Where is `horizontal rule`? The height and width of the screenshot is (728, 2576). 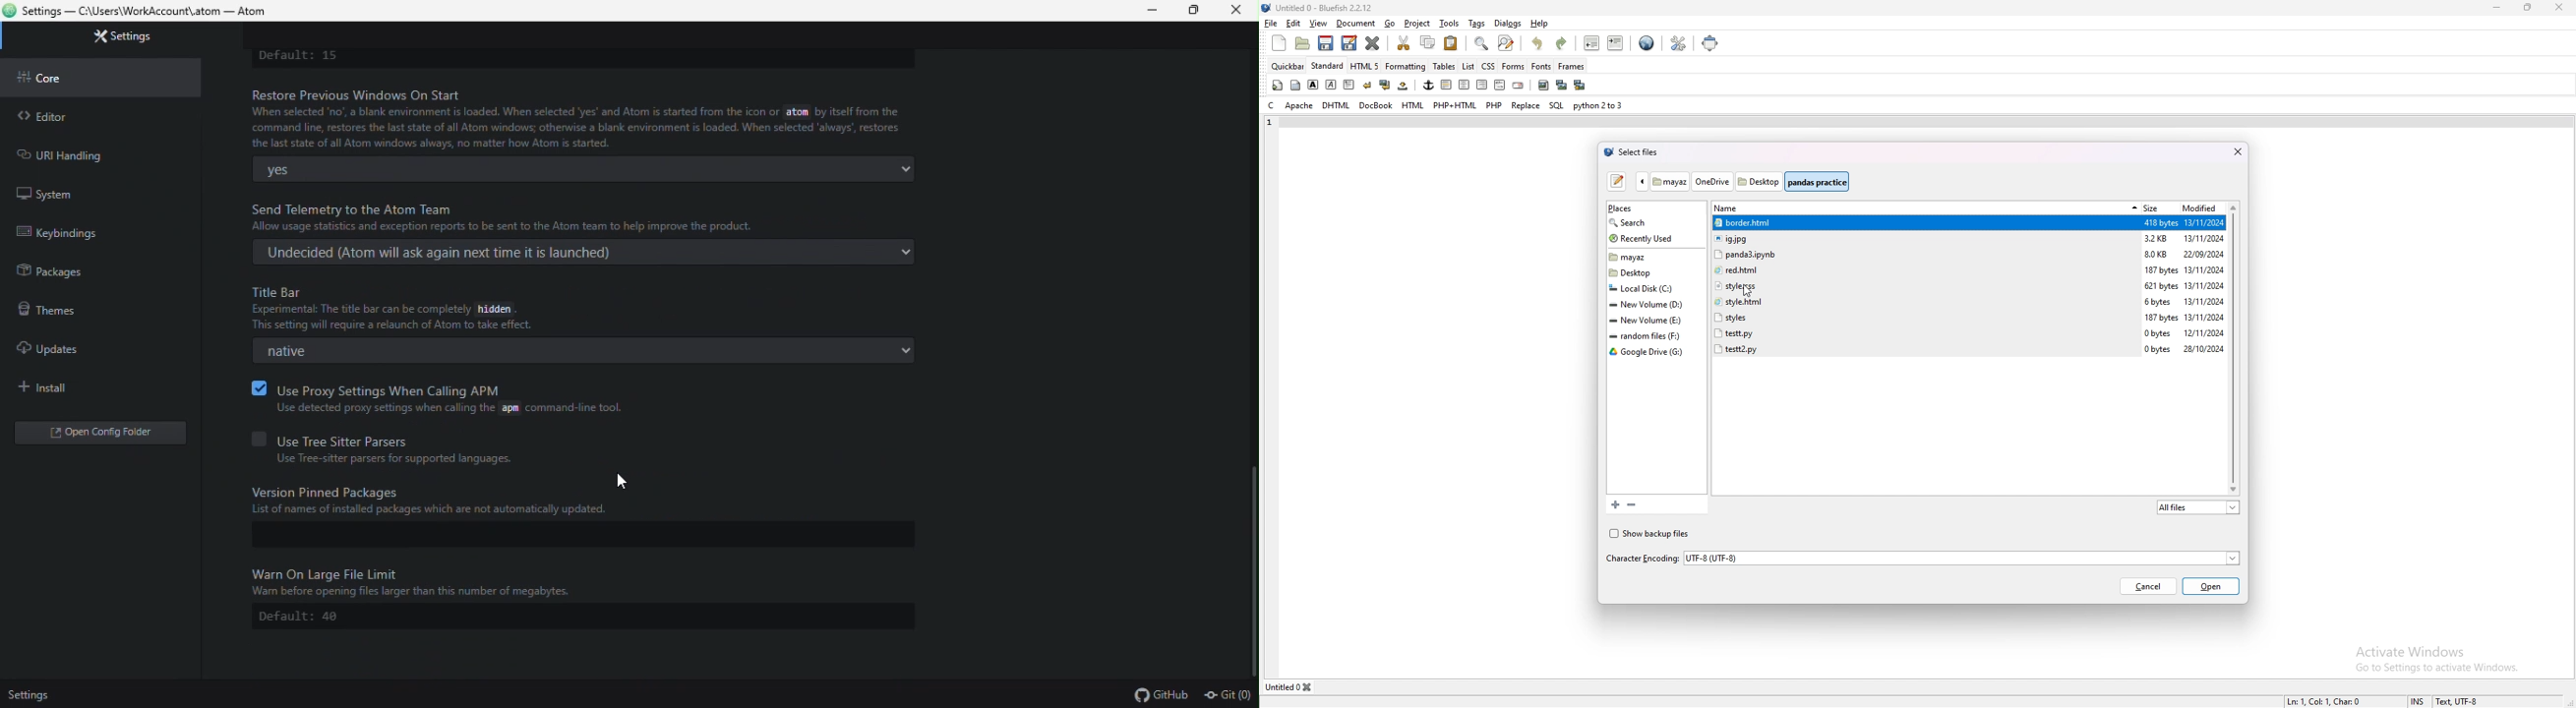 horizontal rule is located at coordinates (1446, 84).